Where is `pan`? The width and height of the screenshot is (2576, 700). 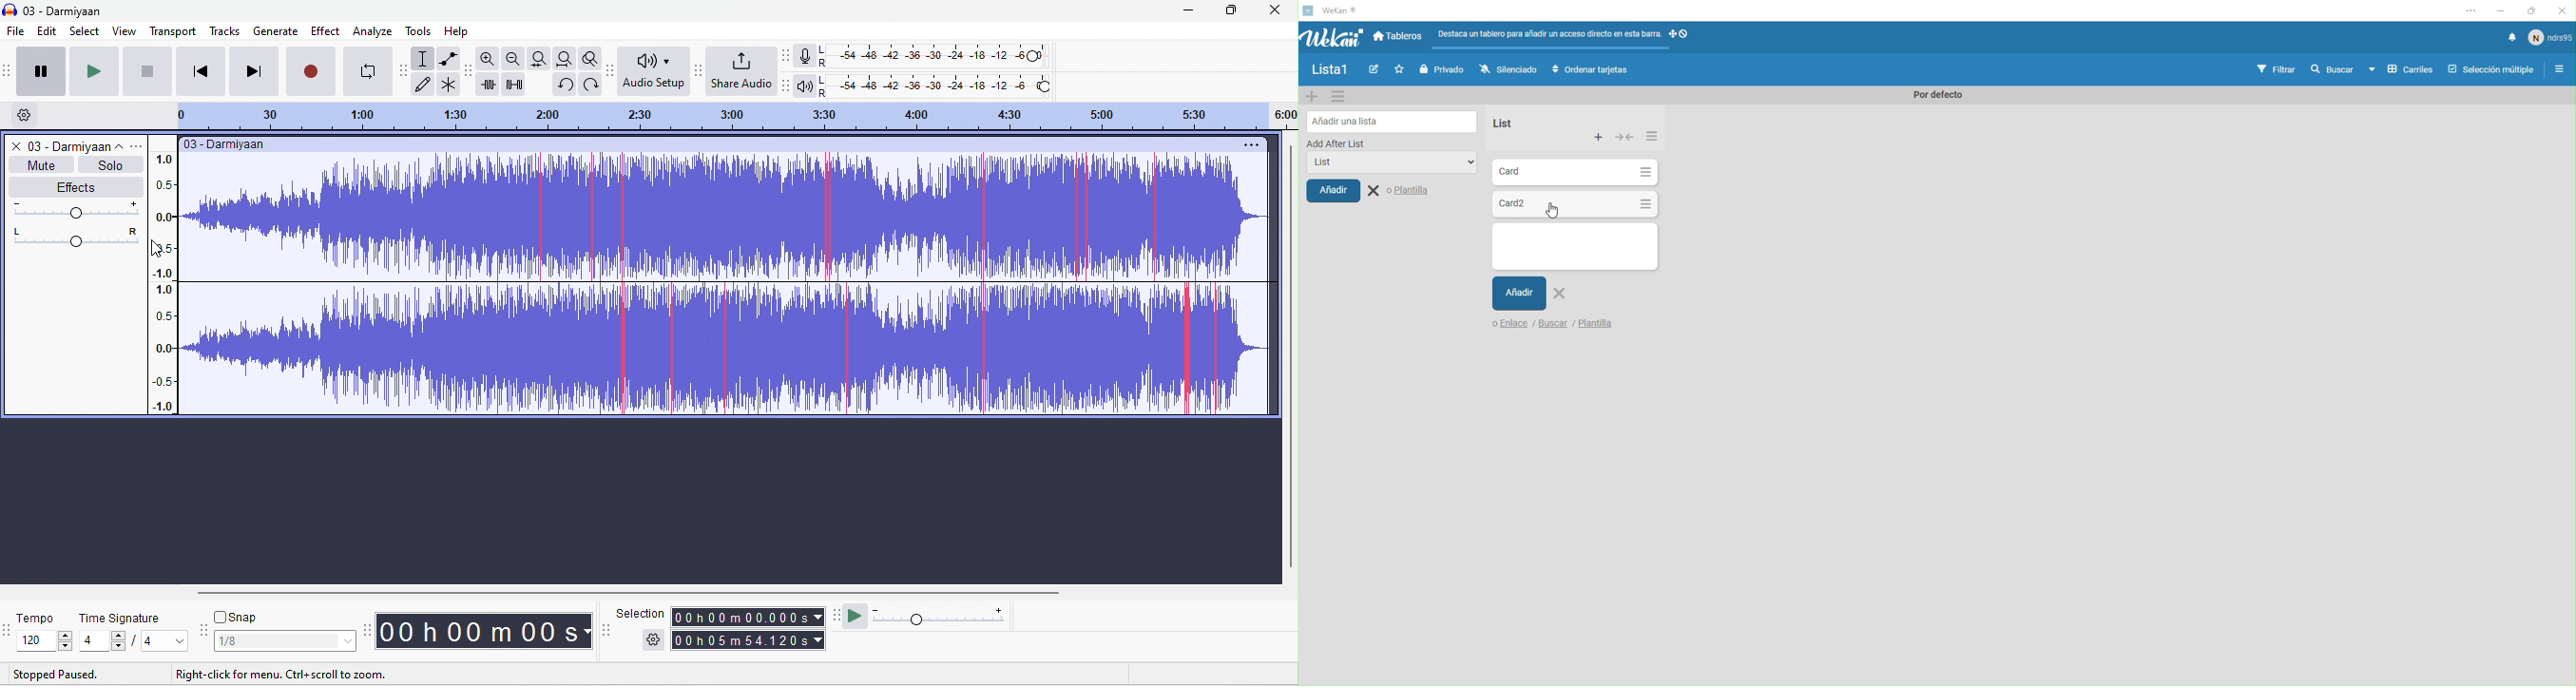
pan is located at coordinates (77, 237).